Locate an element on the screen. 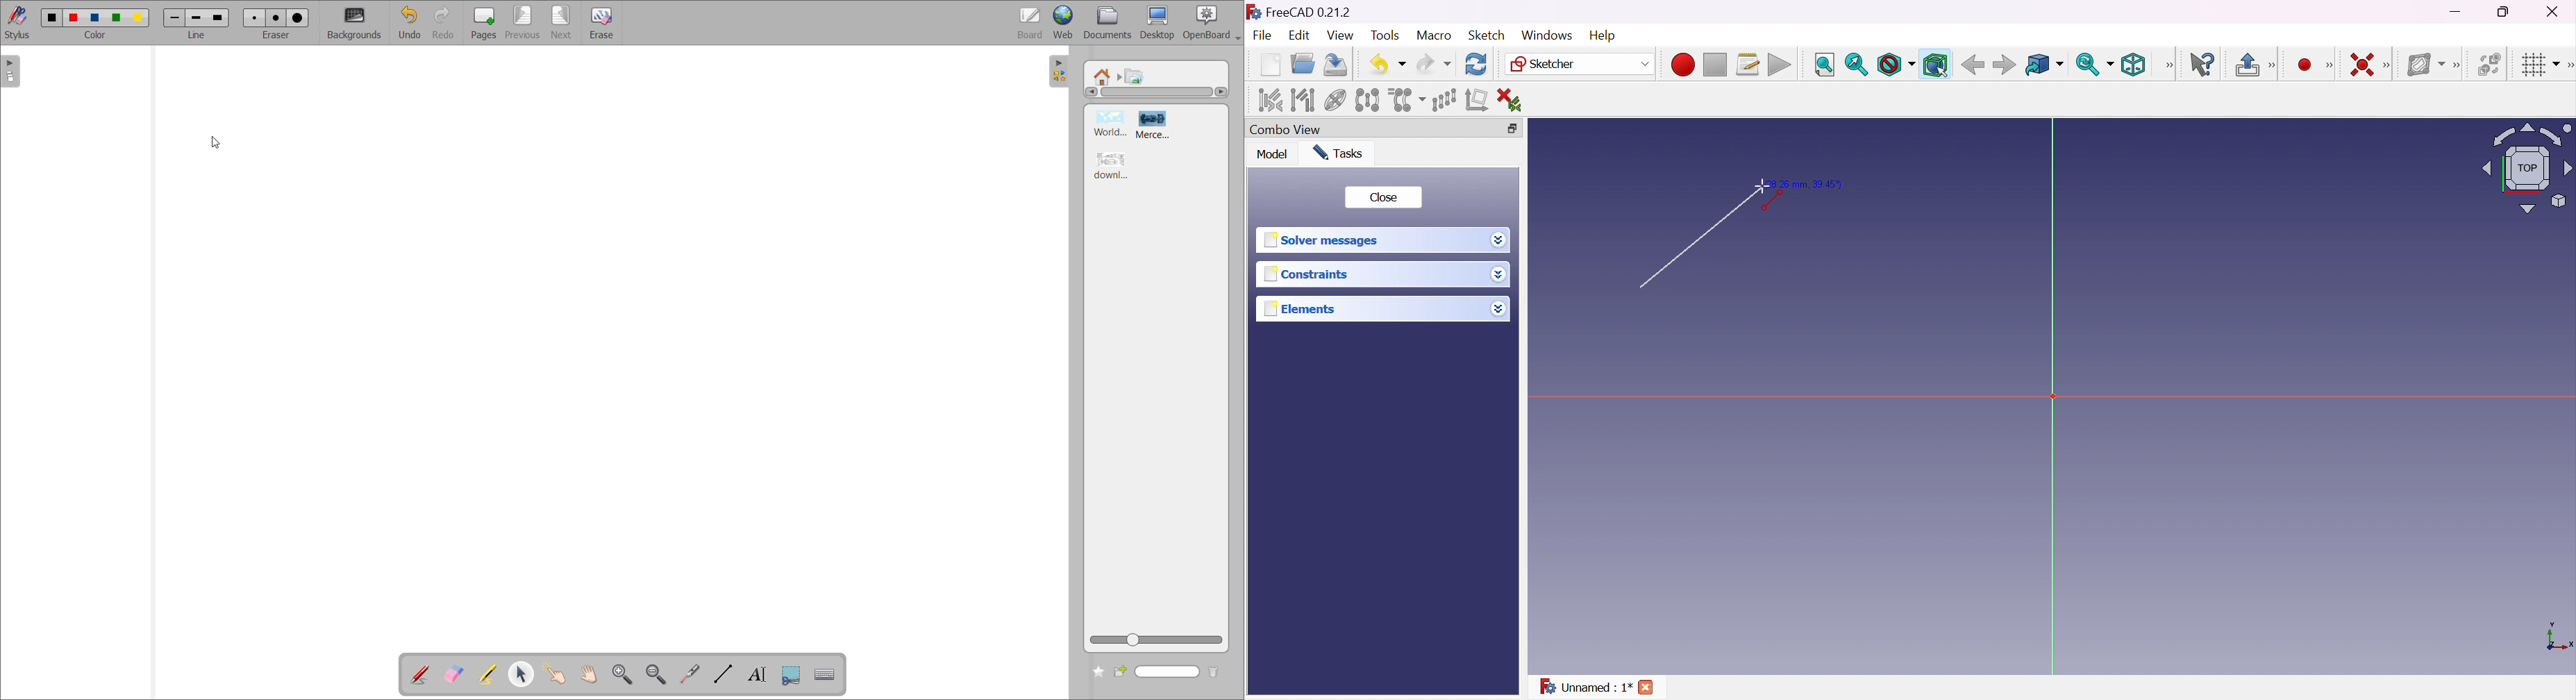 Image resolution: width=2576 pixels, height=700 pixels. Remove axes alignment is located at coordinates (1477, 101).